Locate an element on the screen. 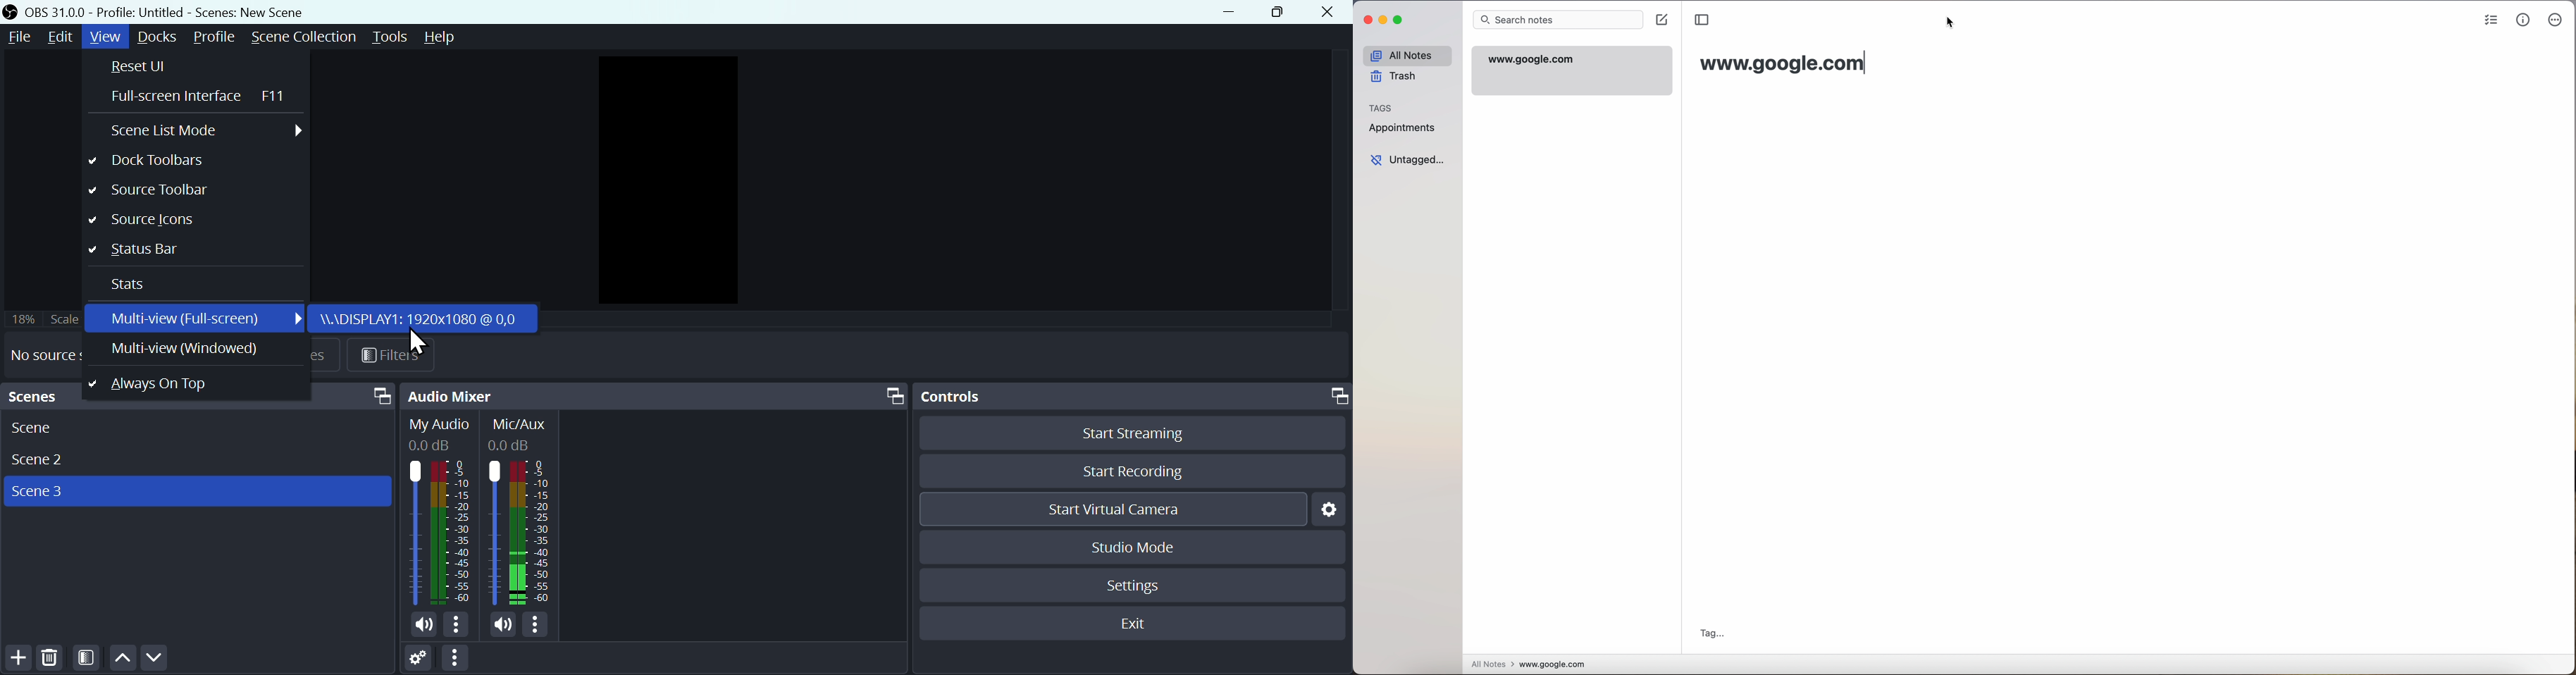 The width and height of the screenshot is (2576, 700). Move up is located at coordinates (122, 659).